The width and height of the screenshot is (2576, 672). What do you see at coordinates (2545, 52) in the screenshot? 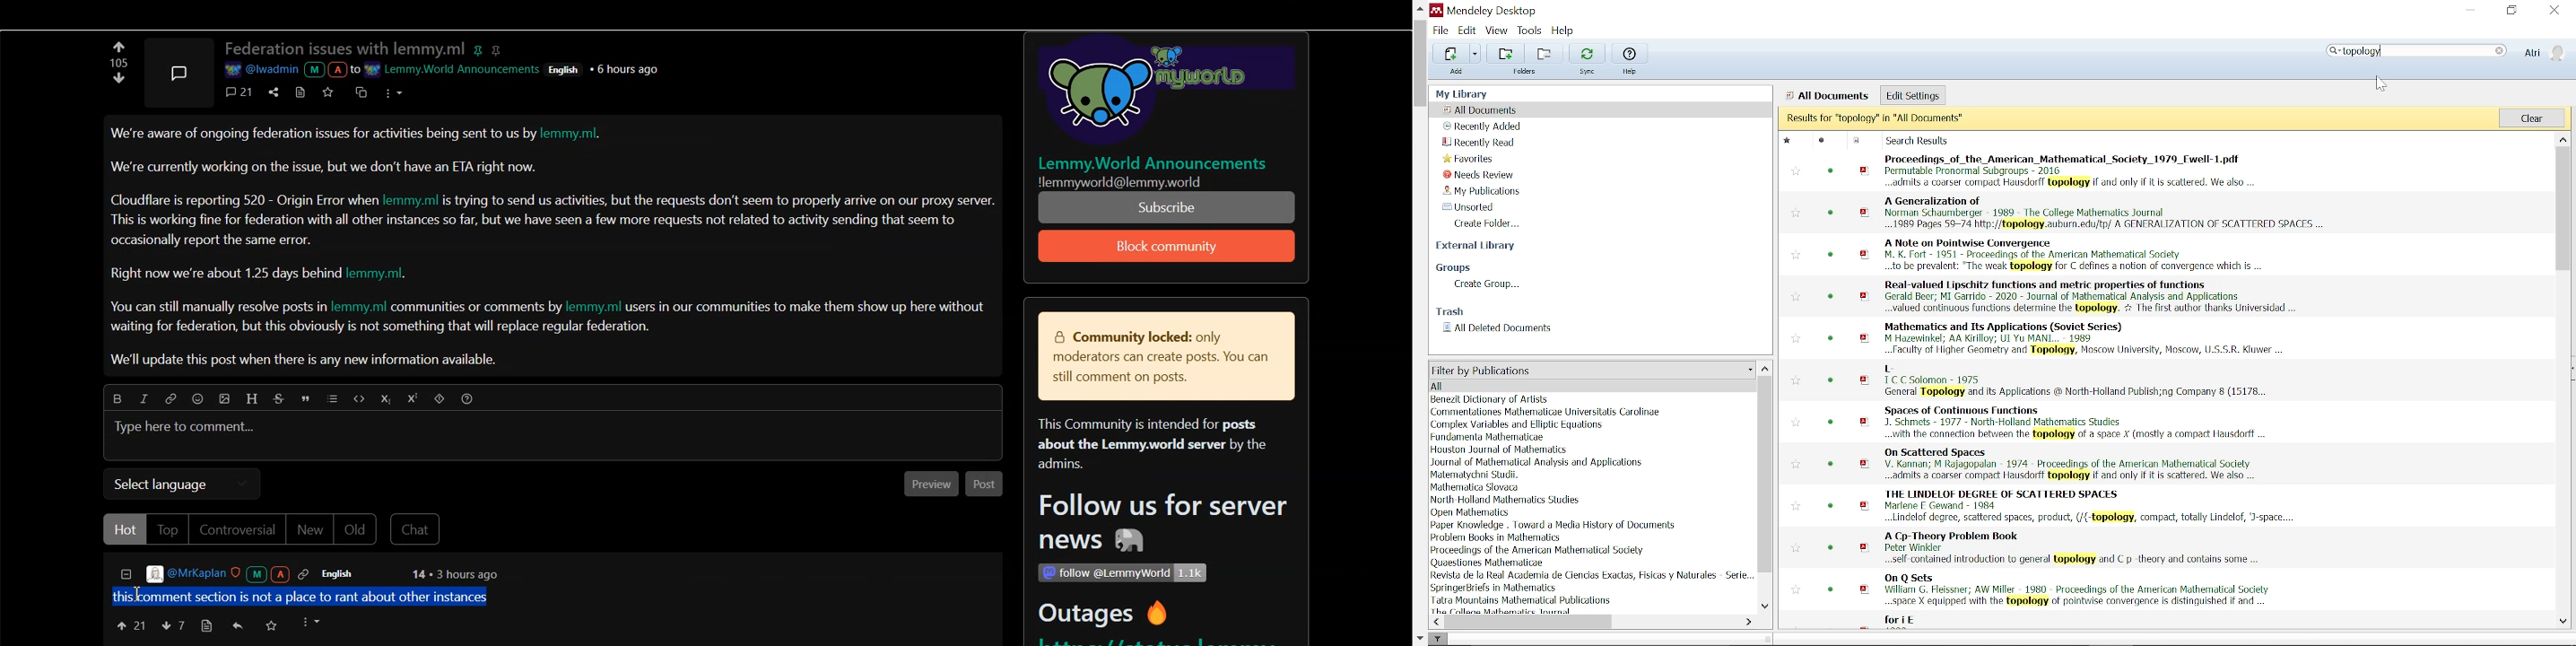
I see `Profile` at bounding box center [2545, 52].